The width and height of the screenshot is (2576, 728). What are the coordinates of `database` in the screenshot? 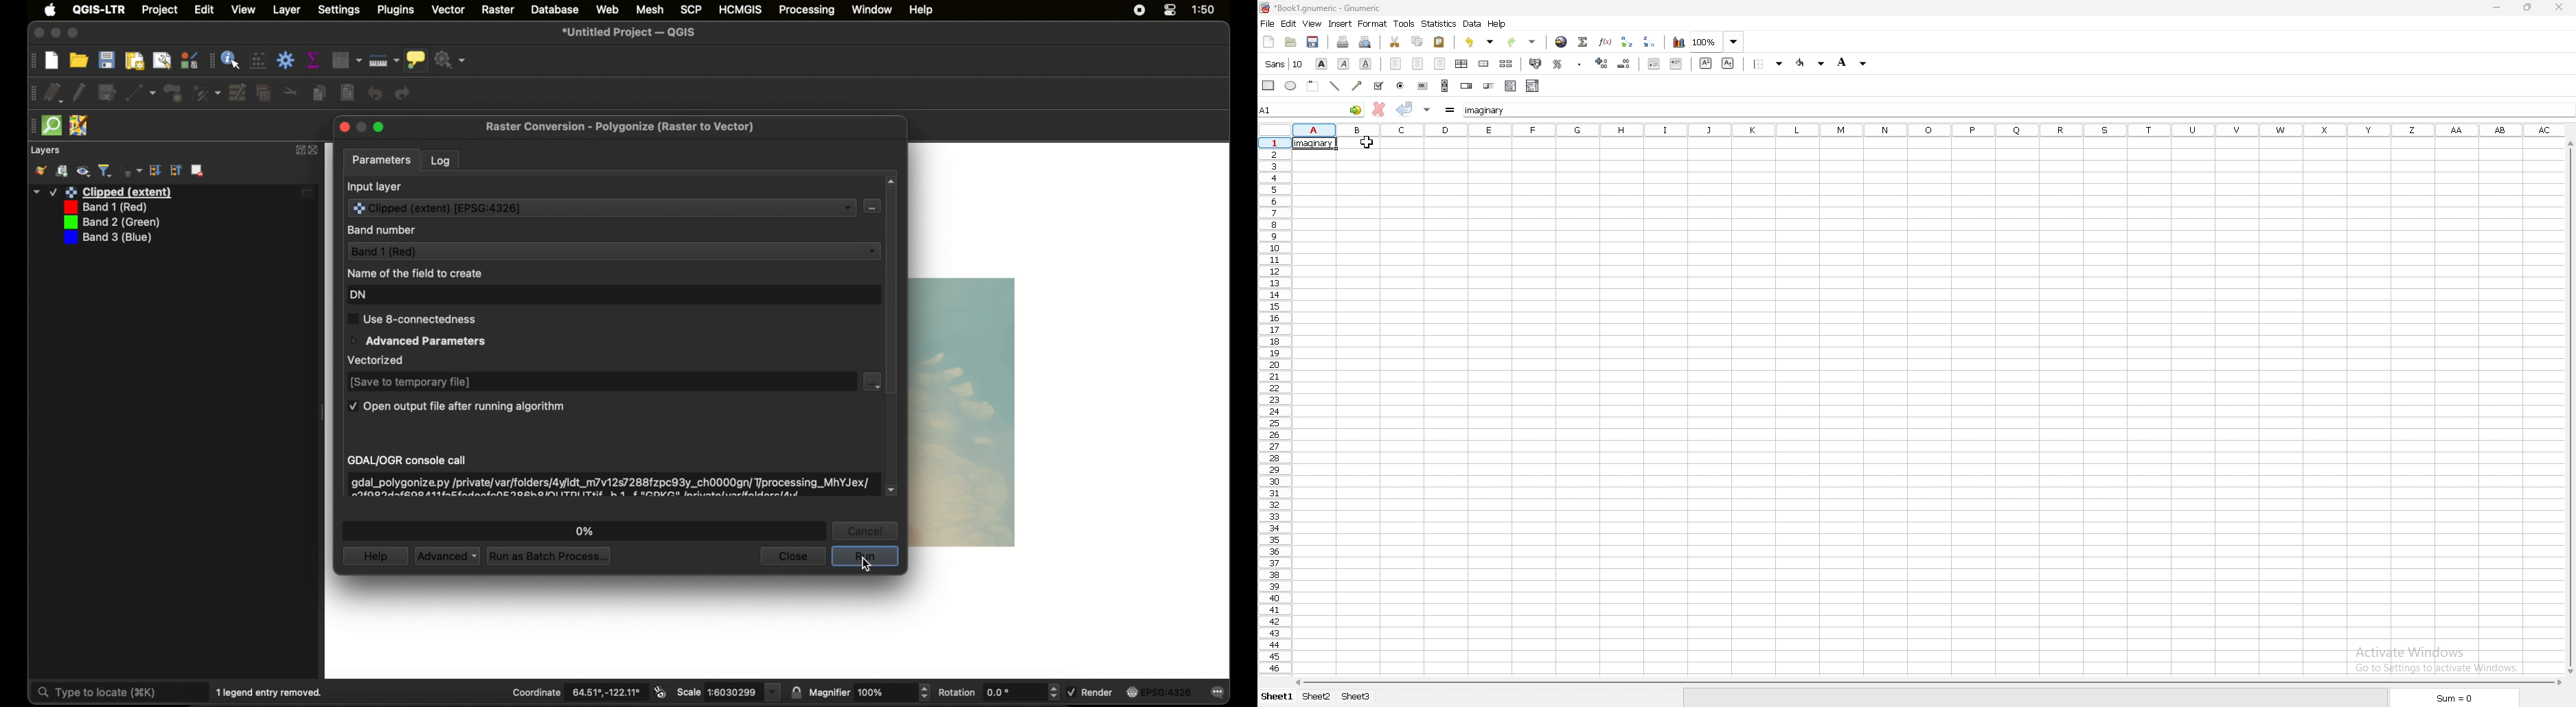 It's located at (555, 10).